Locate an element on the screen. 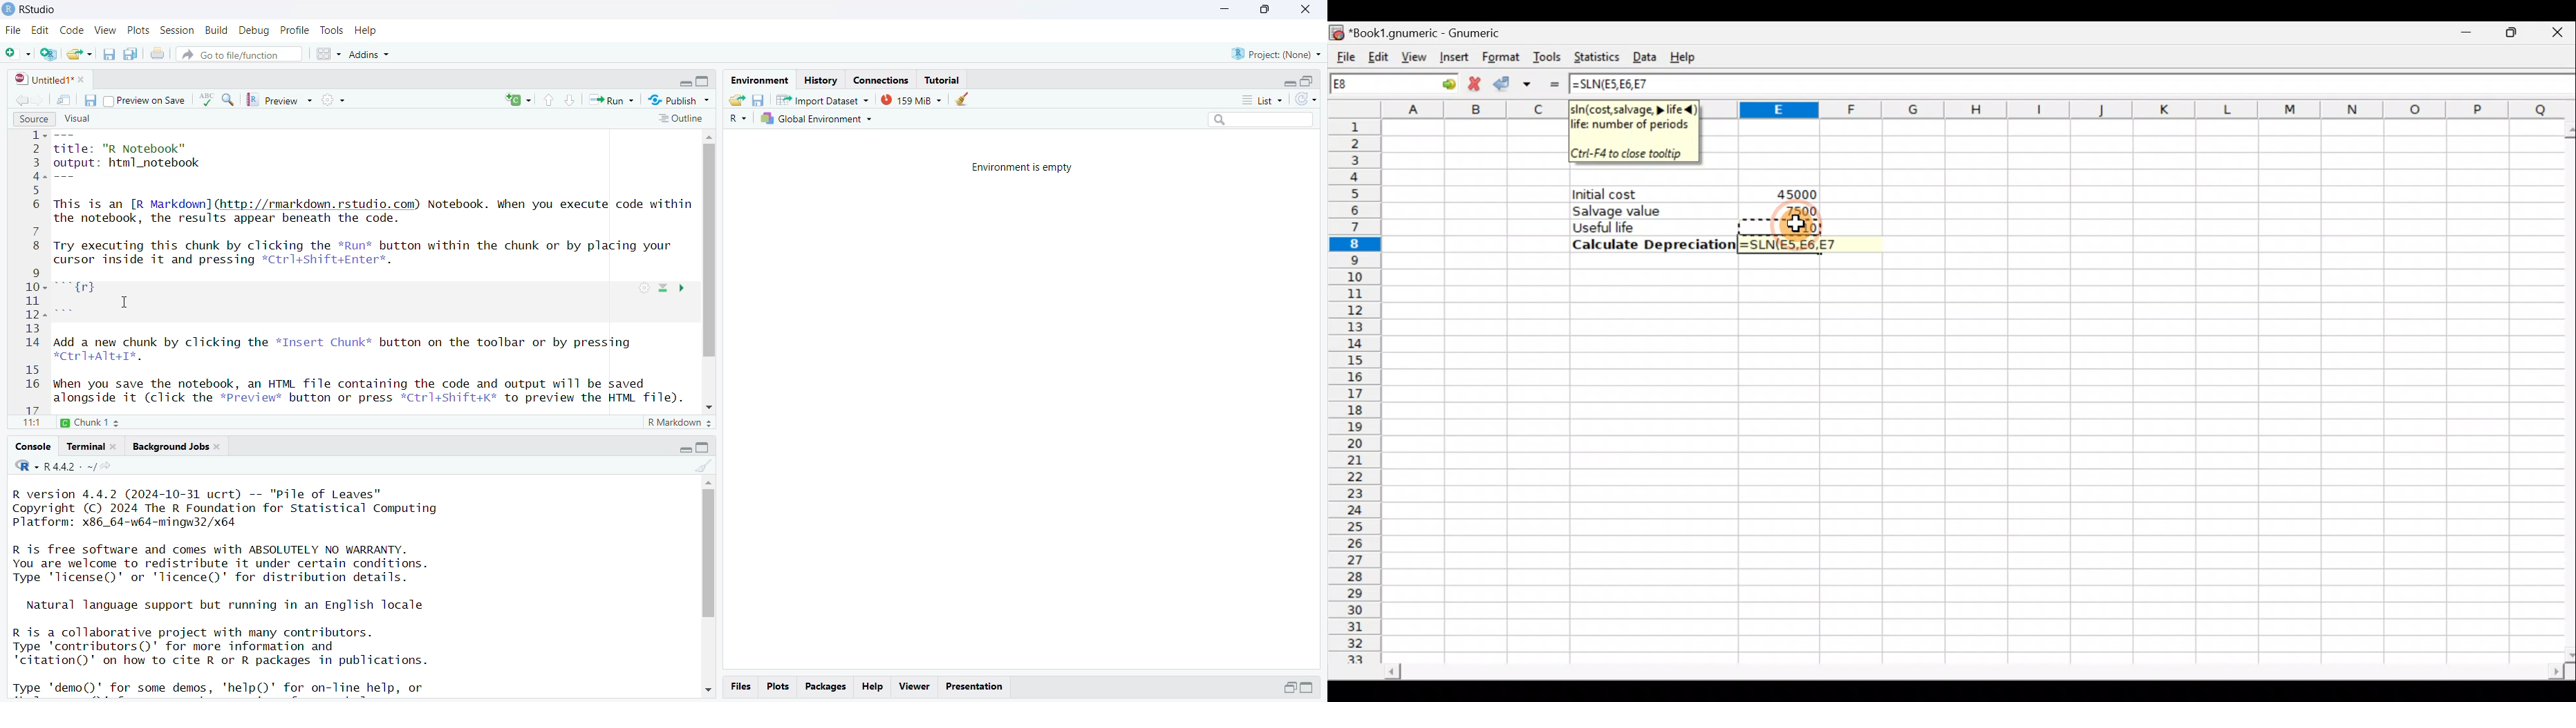 This screenshot has width=2576, height=728. Salvage value is located at coordinates (1643, 211).